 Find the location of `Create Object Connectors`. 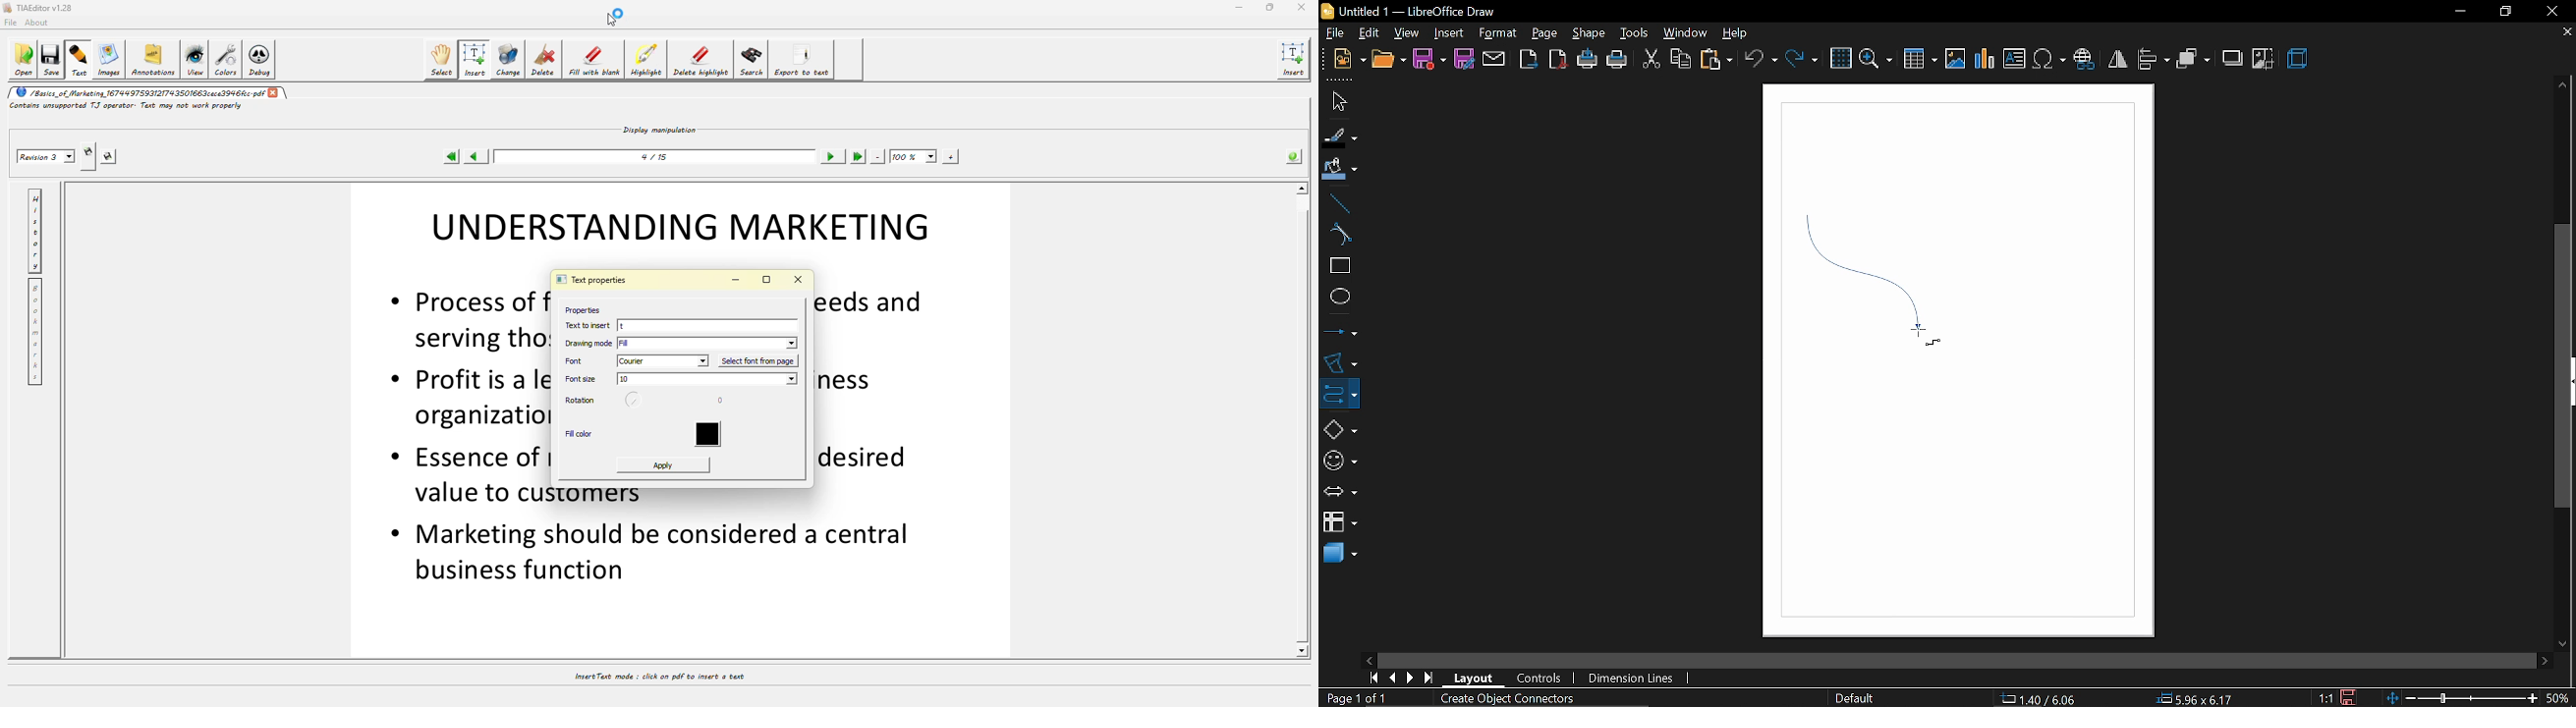

Create Object Connectors is located at coordinates (1503, 699).